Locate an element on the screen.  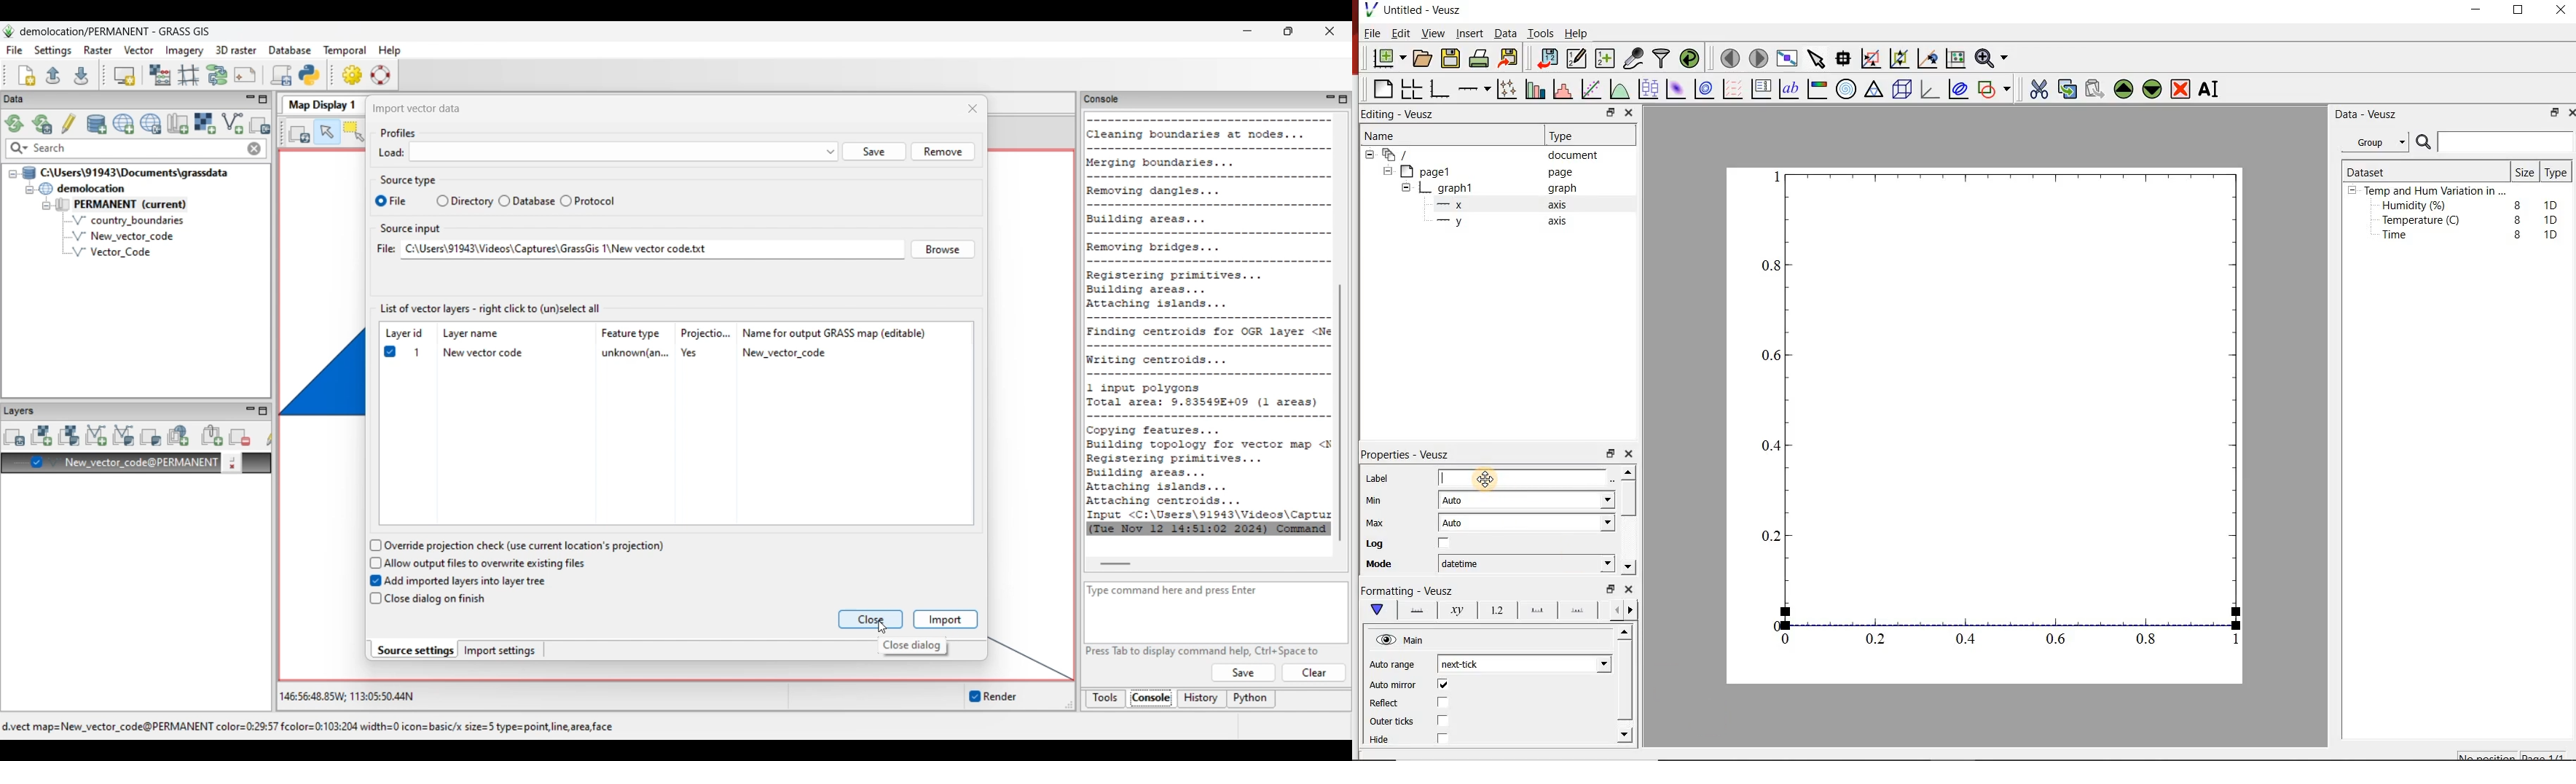
new document is located at coordinates (1388, 58).